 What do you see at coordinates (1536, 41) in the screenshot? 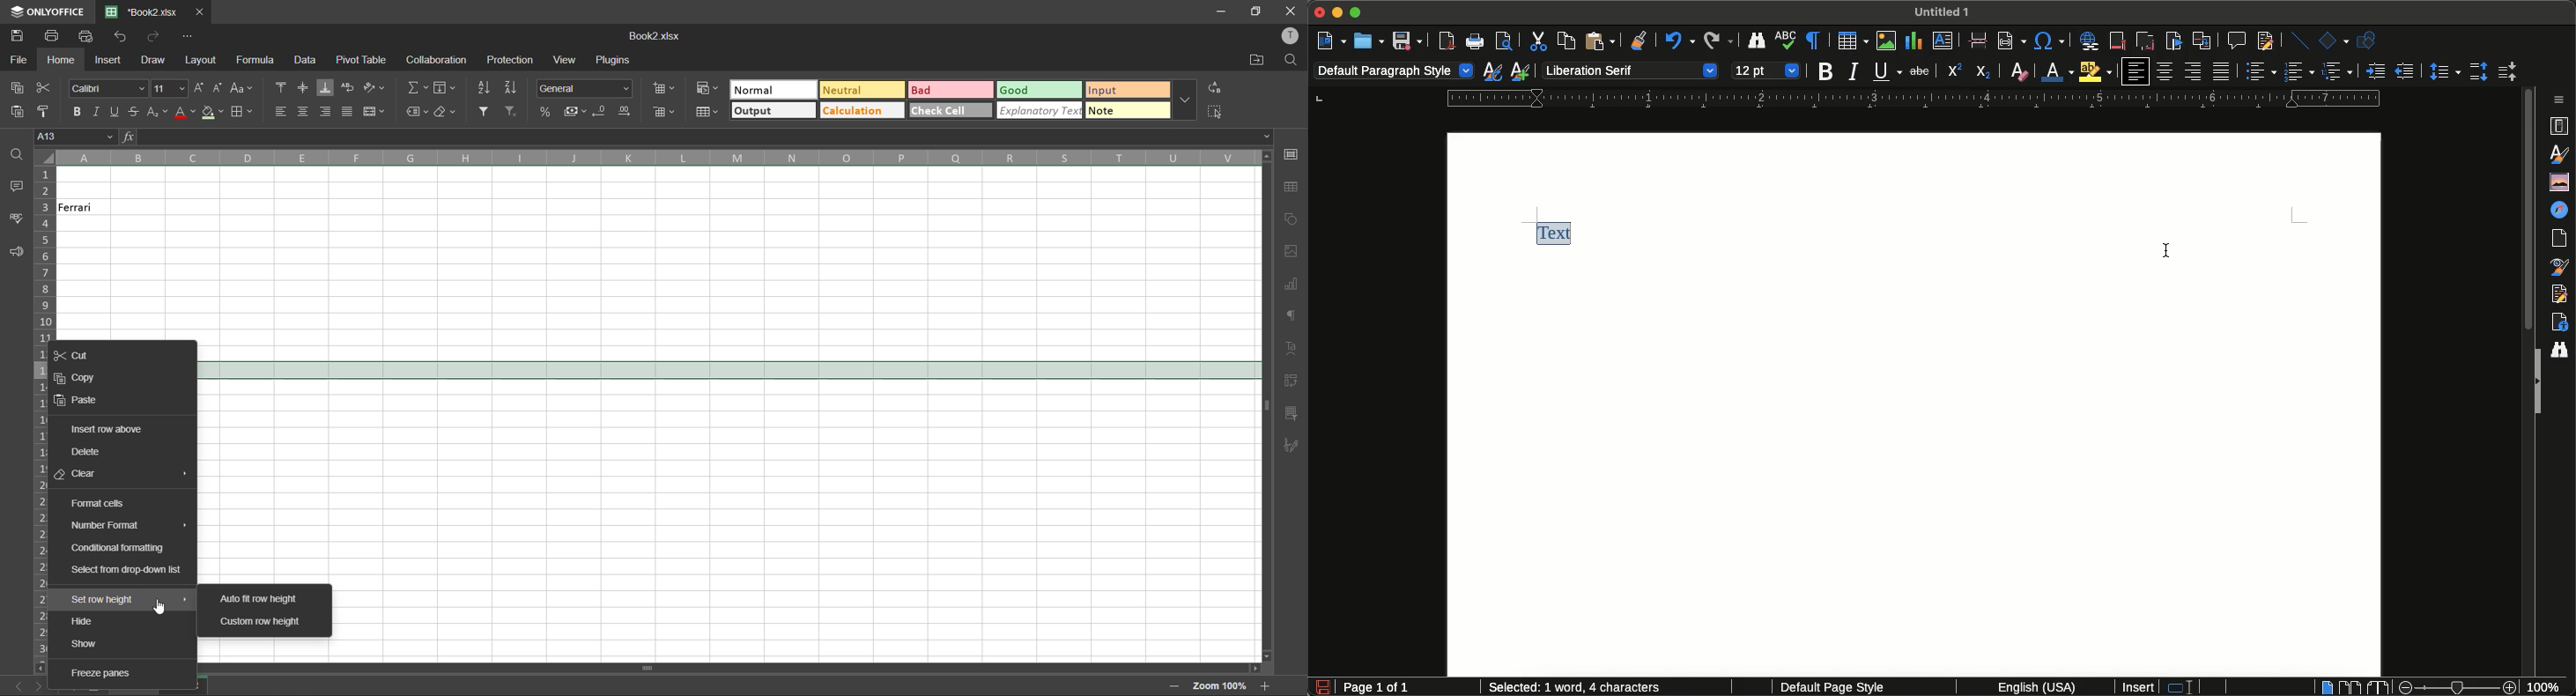
I see `Cut` at bounding box center [1536, 41].